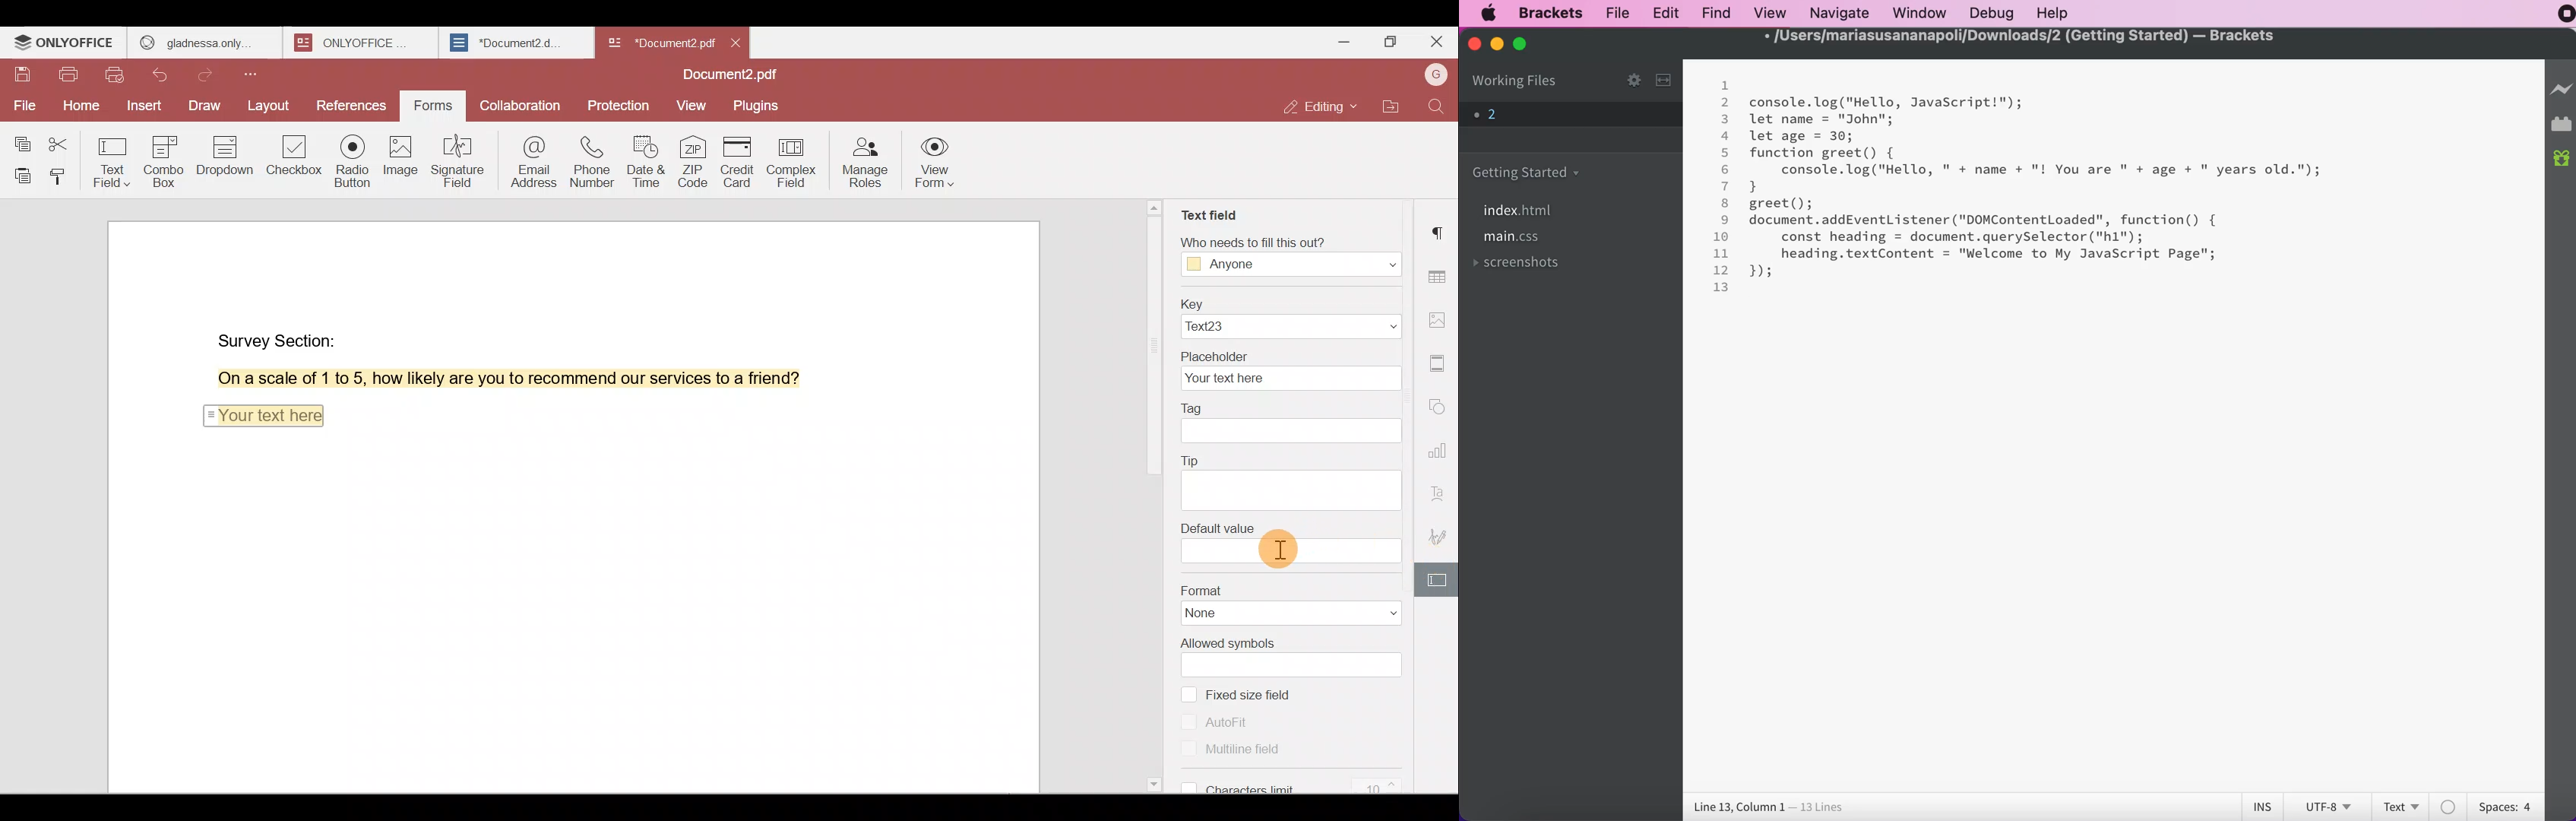  I want to click on Placeholder, so click(1290, 369).